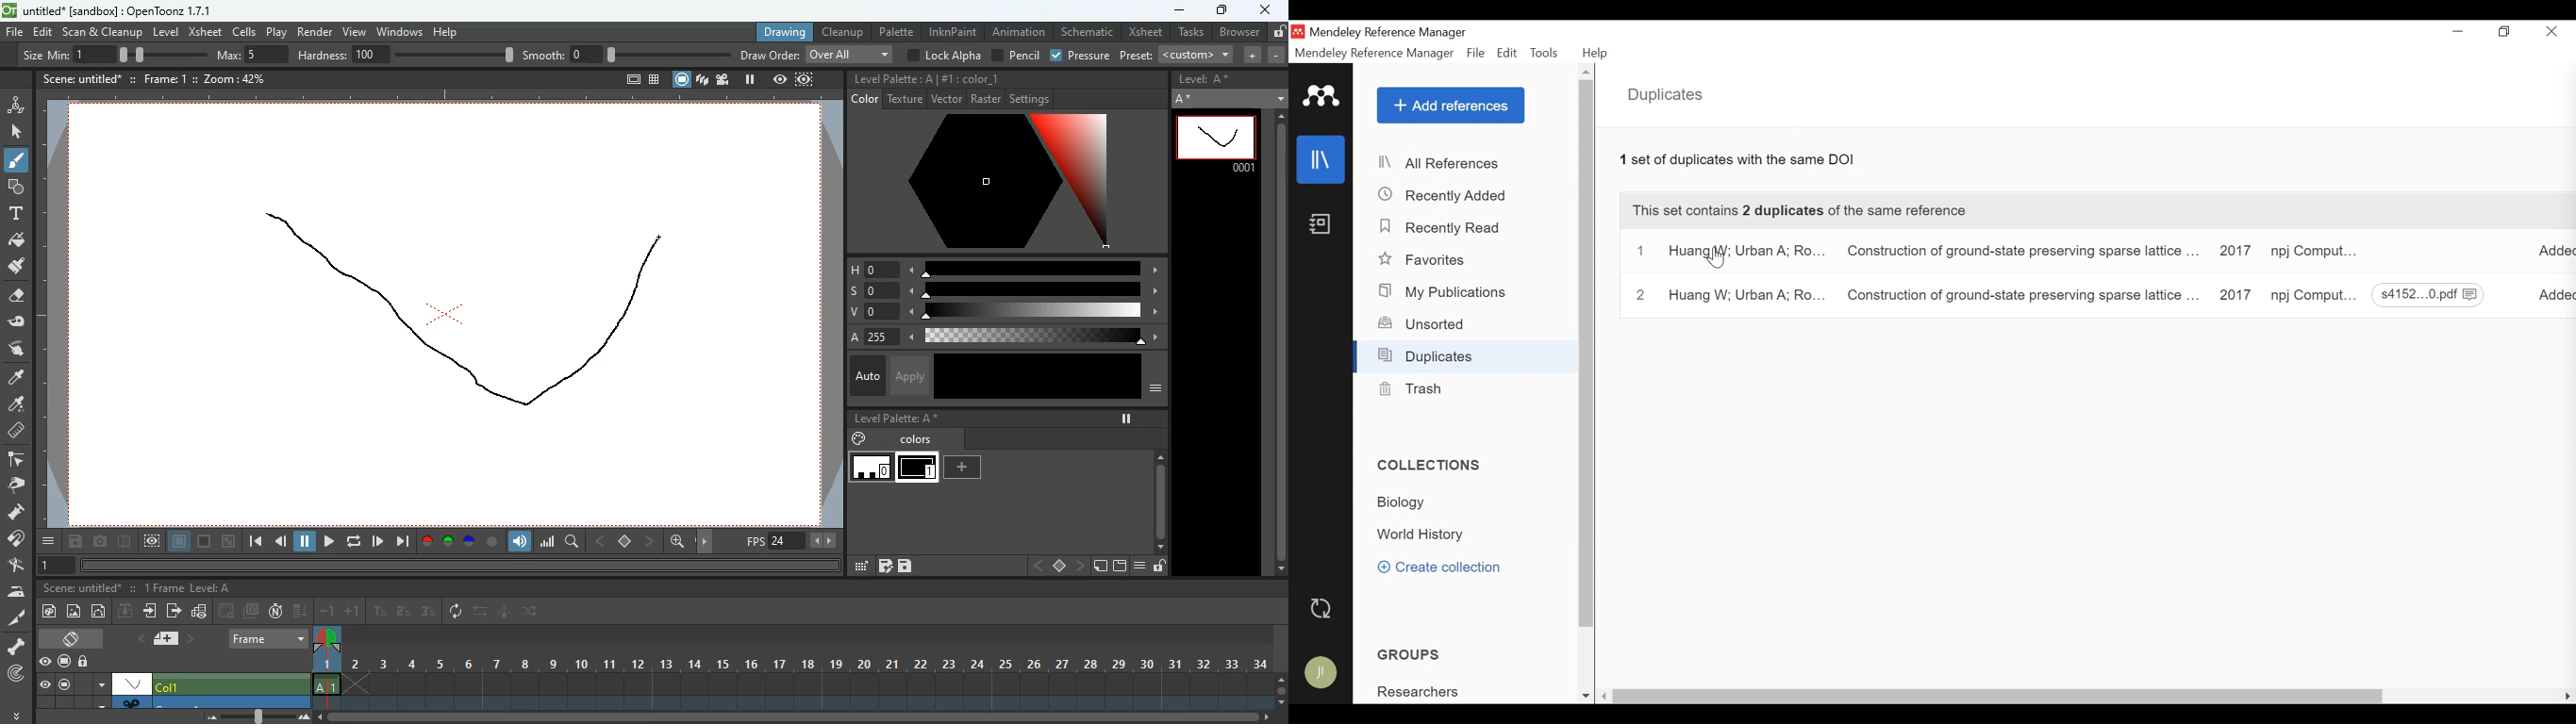 This screenshot has width=2576, height=728. What do you see at coordinates (353, 612) in the screenshot?
I see `+1` at bounding box center [353, 612].